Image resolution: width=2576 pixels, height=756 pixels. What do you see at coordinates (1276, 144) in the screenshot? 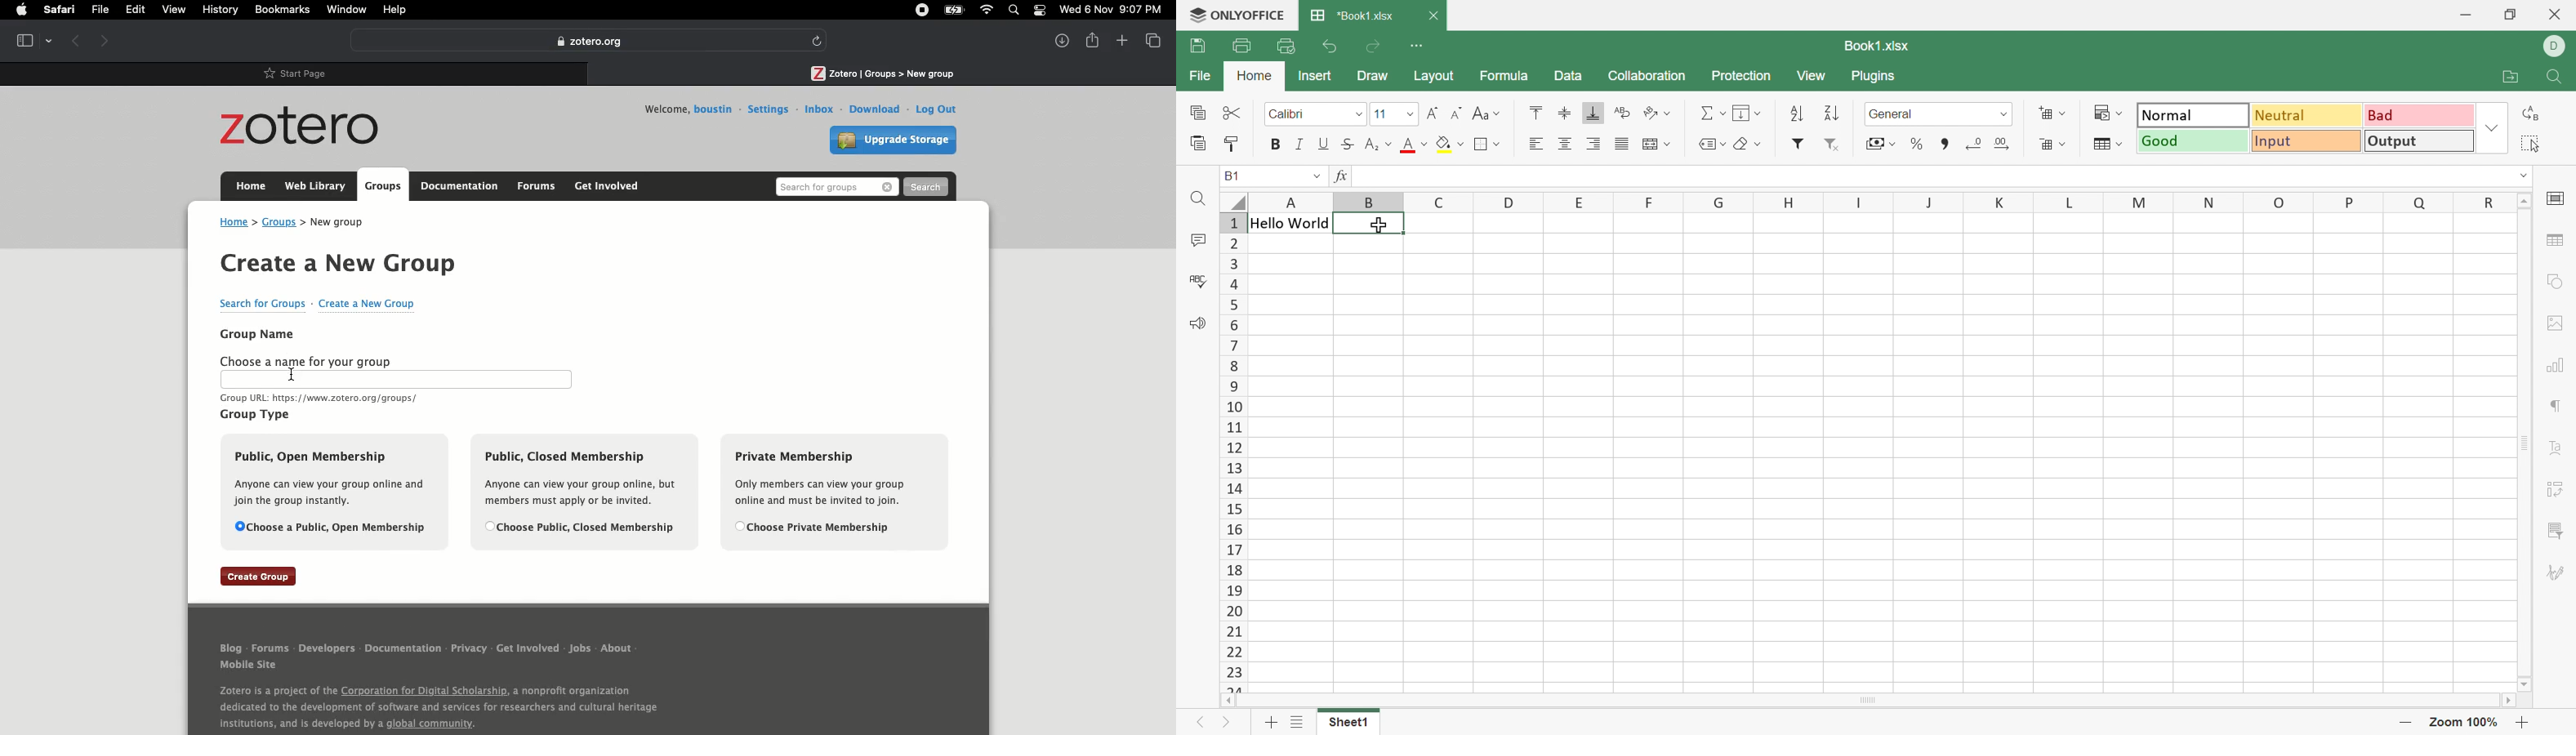
I see `Bold` at bounding box center [1276, 144].